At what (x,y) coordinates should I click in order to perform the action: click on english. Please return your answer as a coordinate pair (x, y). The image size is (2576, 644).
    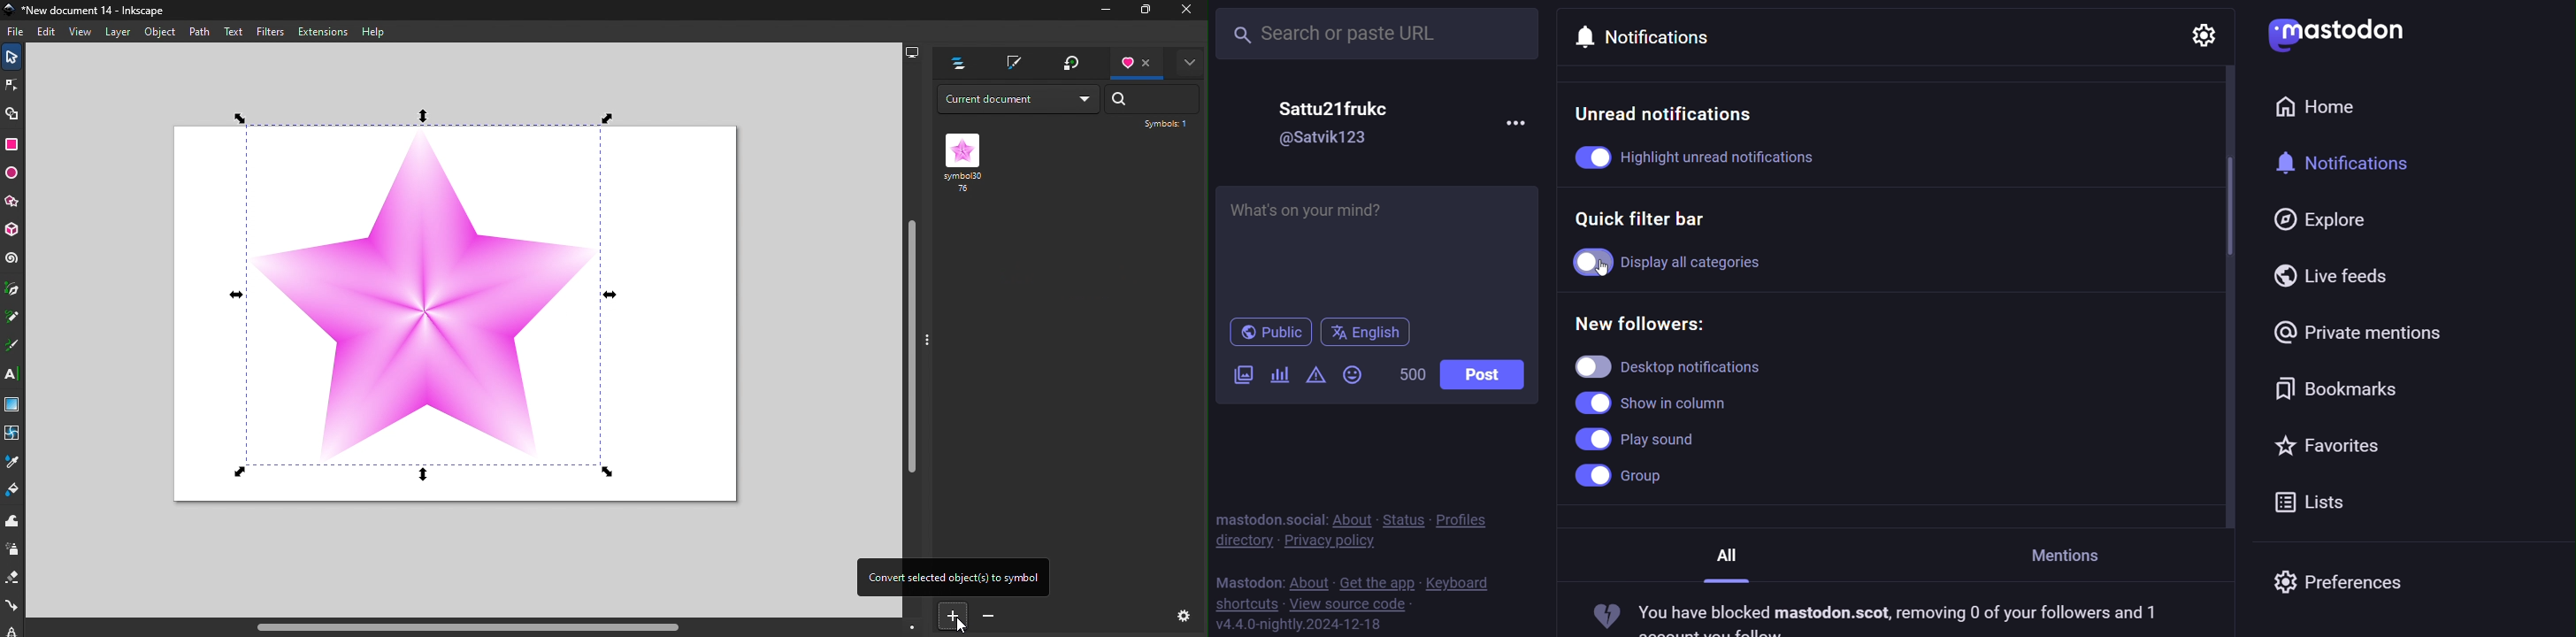
    Looking at the image, I should click on (1365, 332).